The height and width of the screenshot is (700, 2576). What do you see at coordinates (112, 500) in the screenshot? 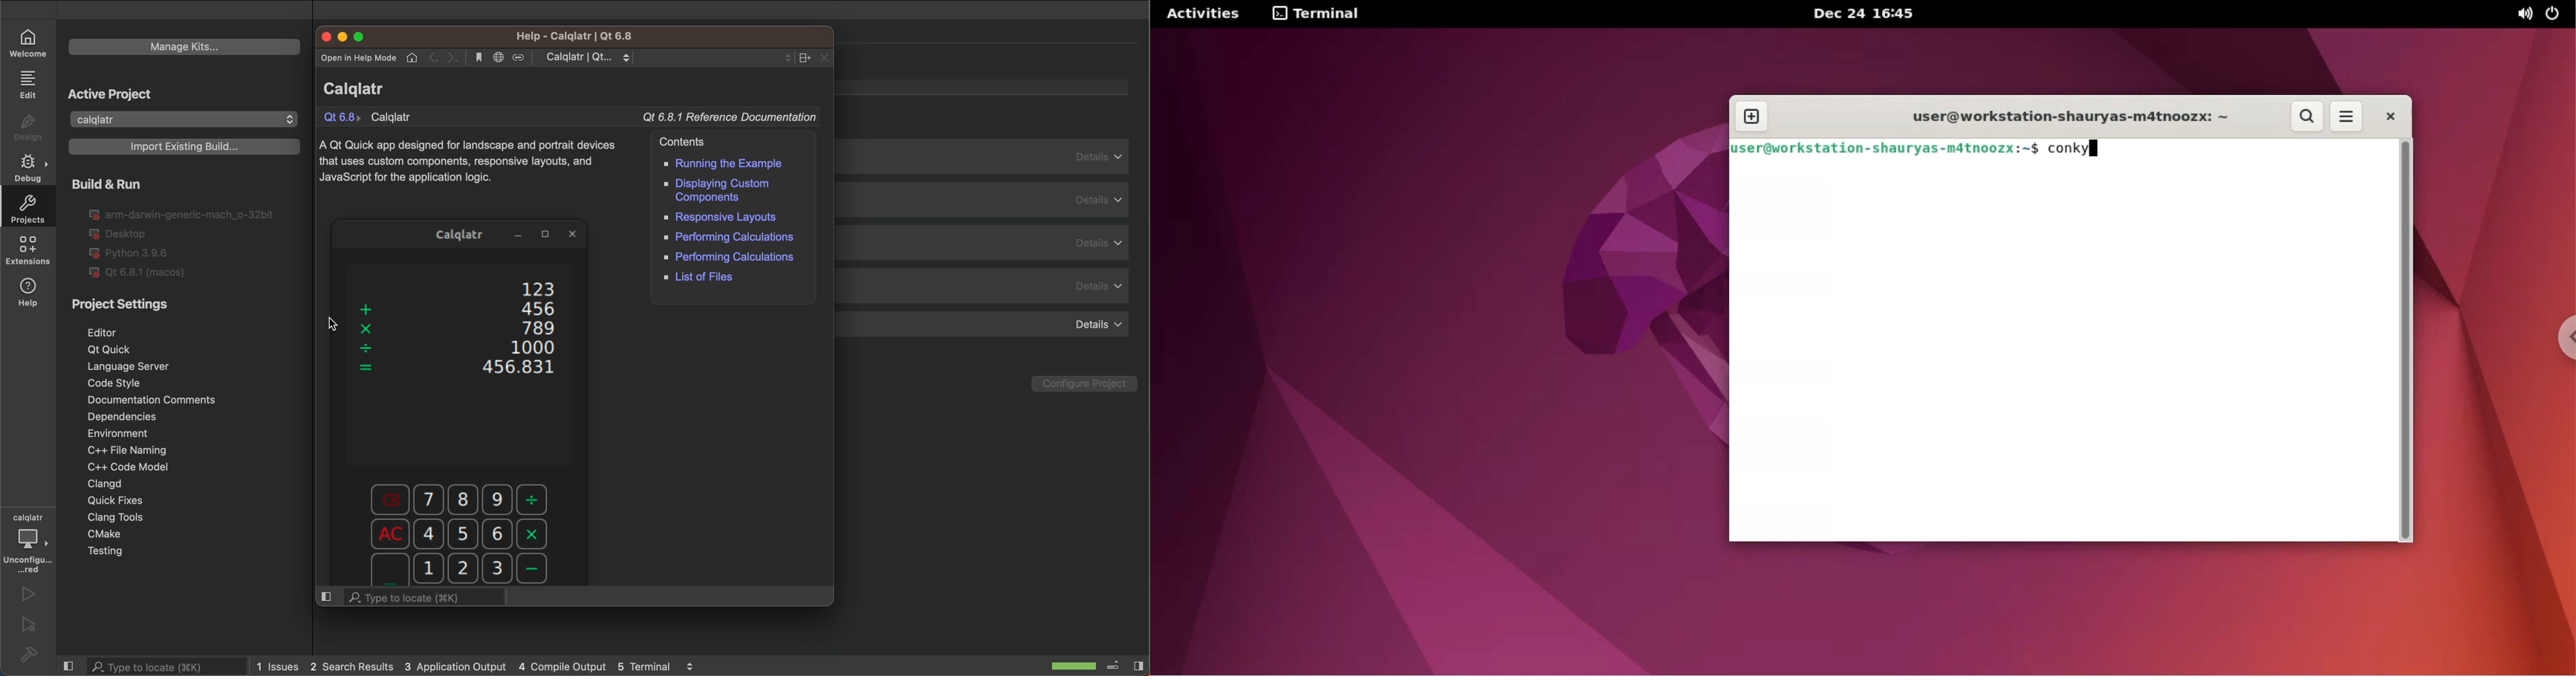
I see `quick fixes` at bounding box center [112, 500].